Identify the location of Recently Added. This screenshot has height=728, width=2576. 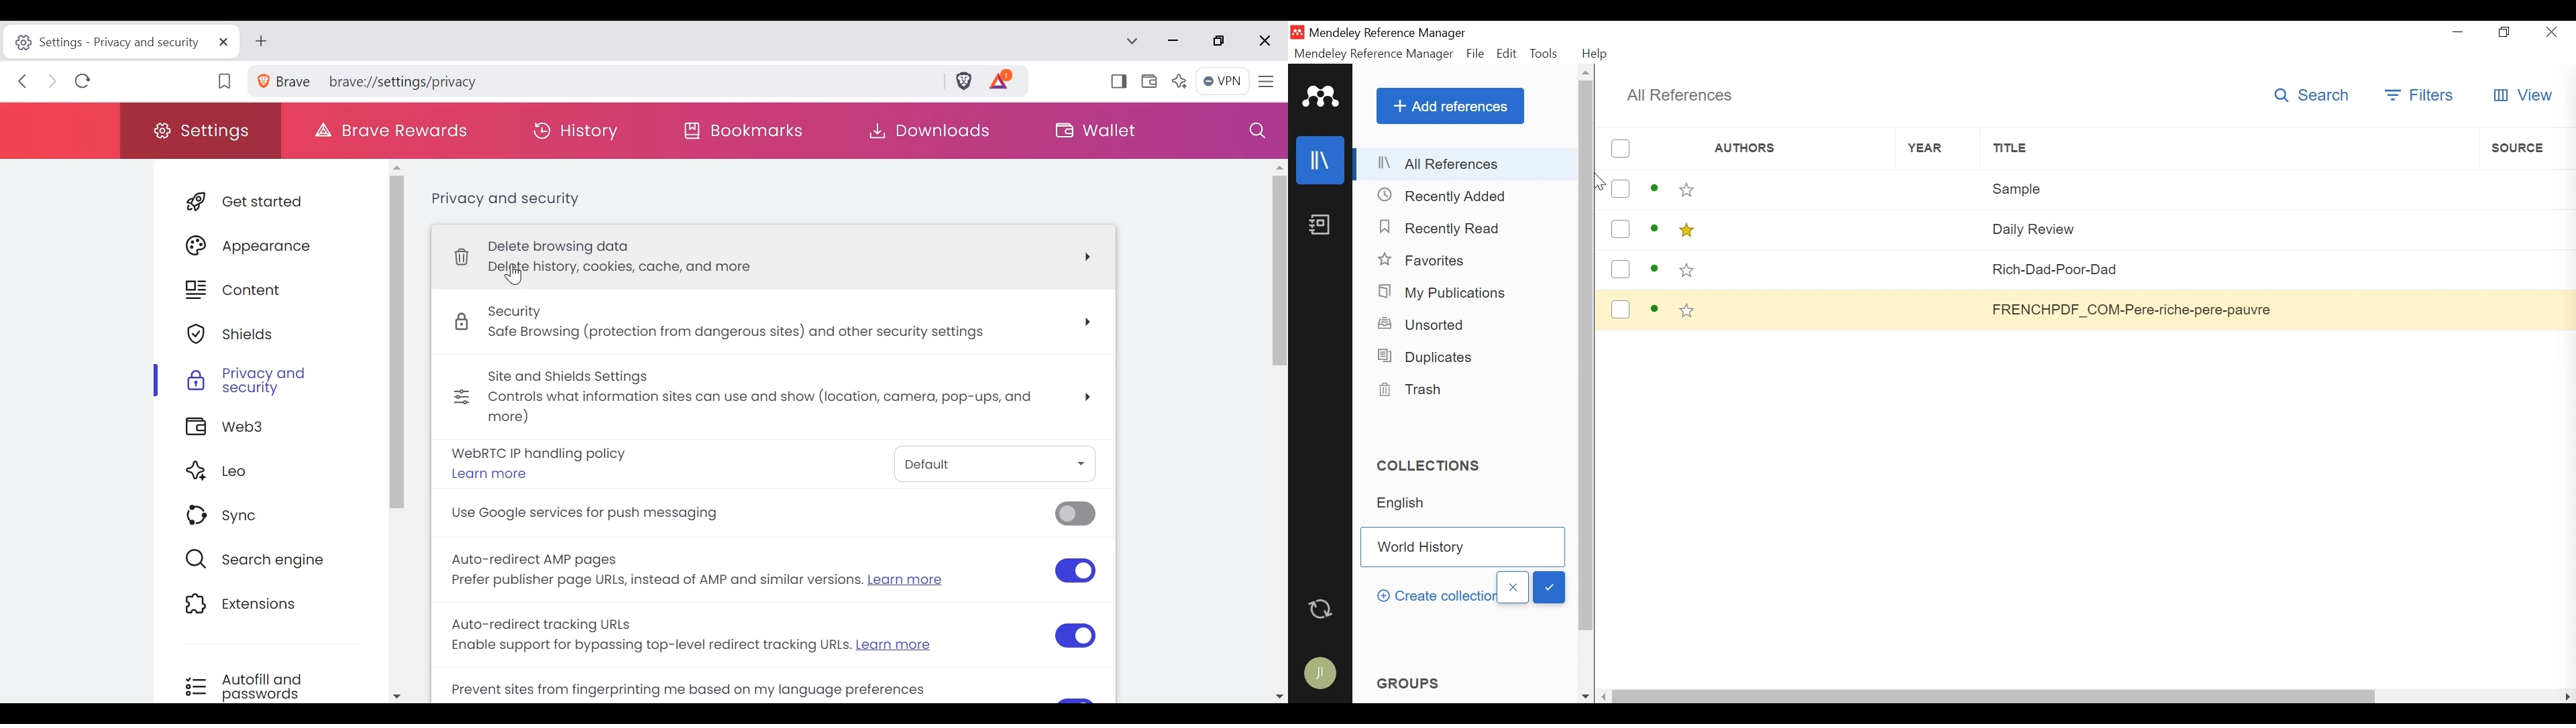
(1442, 196).